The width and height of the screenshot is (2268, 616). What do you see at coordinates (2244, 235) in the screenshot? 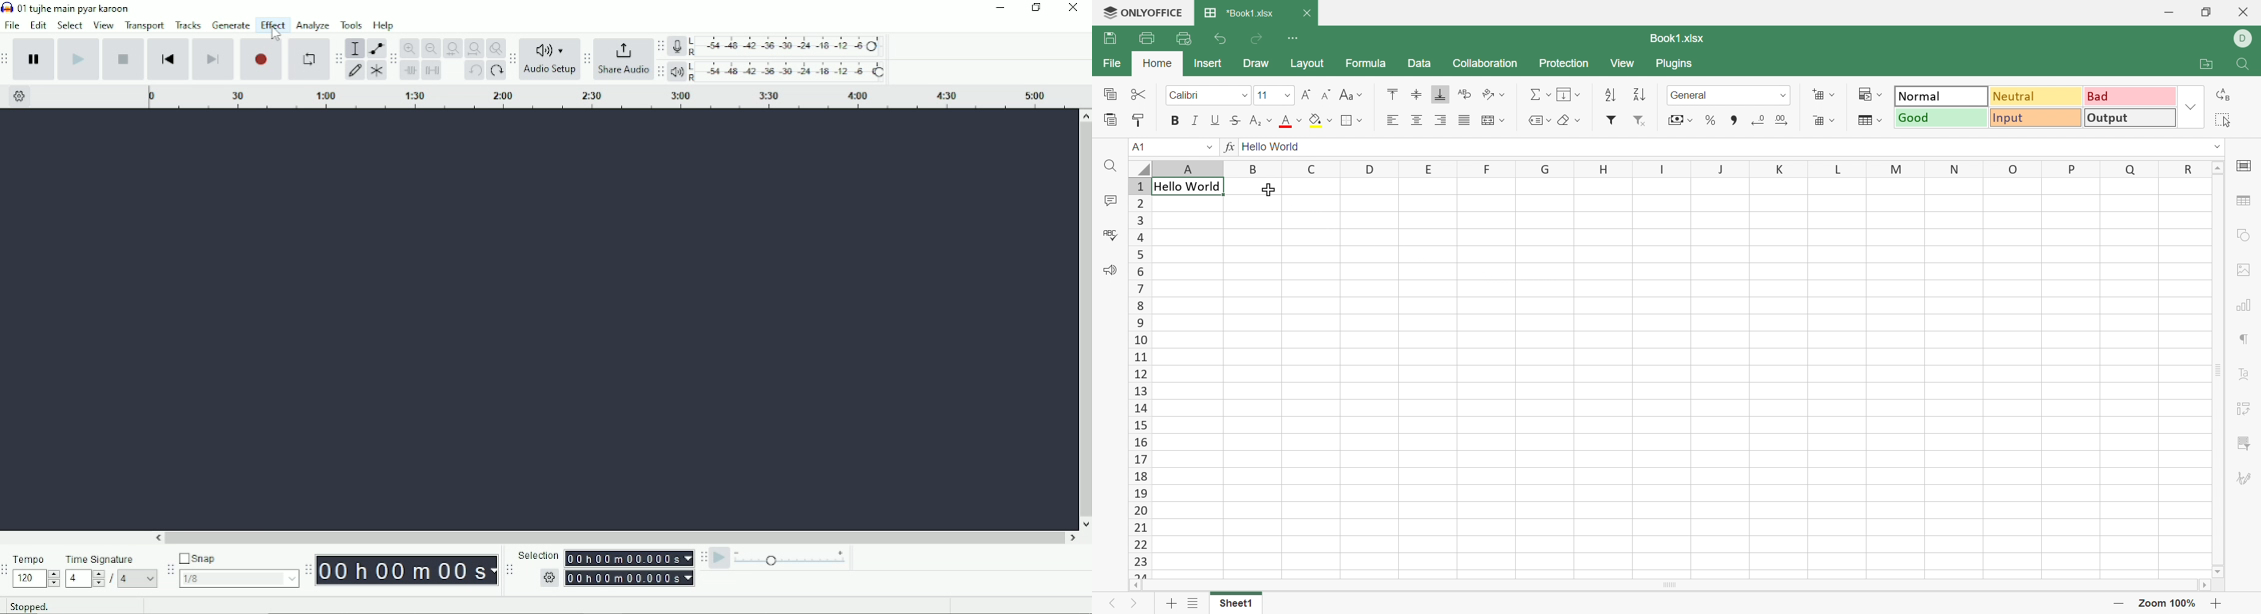
I see `shape settings` at bounding box center [2244, 235].